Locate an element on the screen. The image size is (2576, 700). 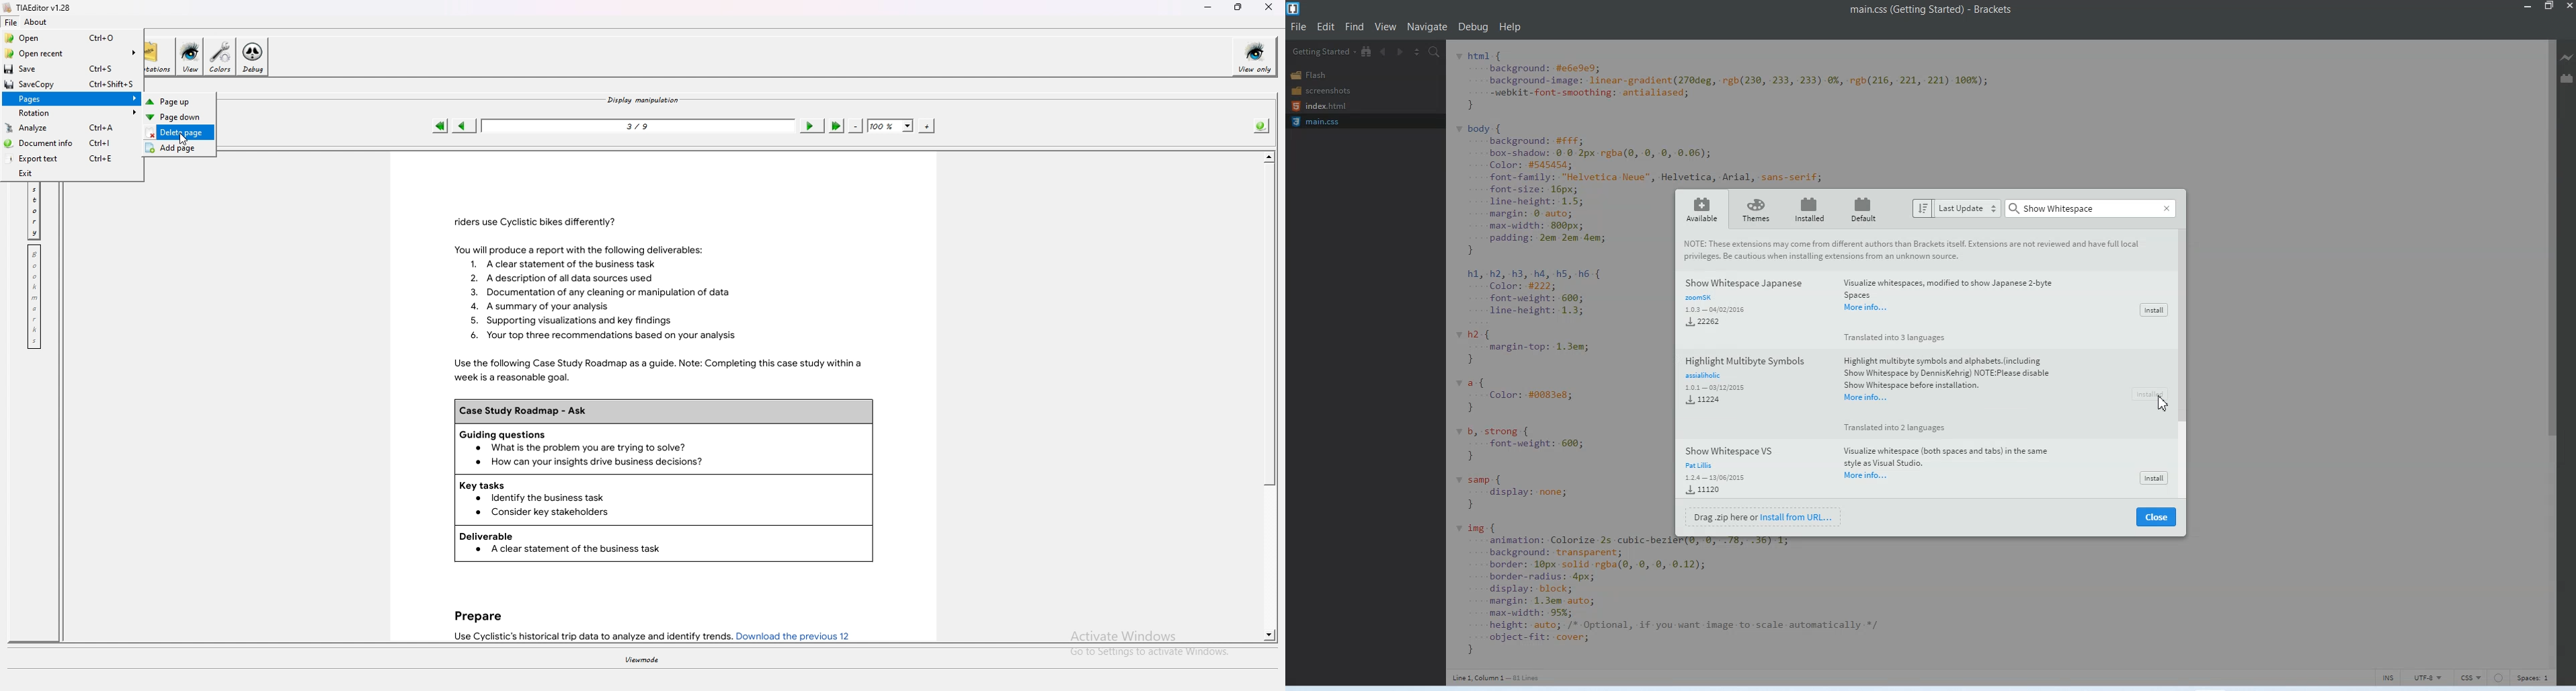
INS is located at coordinates (2389, 677).